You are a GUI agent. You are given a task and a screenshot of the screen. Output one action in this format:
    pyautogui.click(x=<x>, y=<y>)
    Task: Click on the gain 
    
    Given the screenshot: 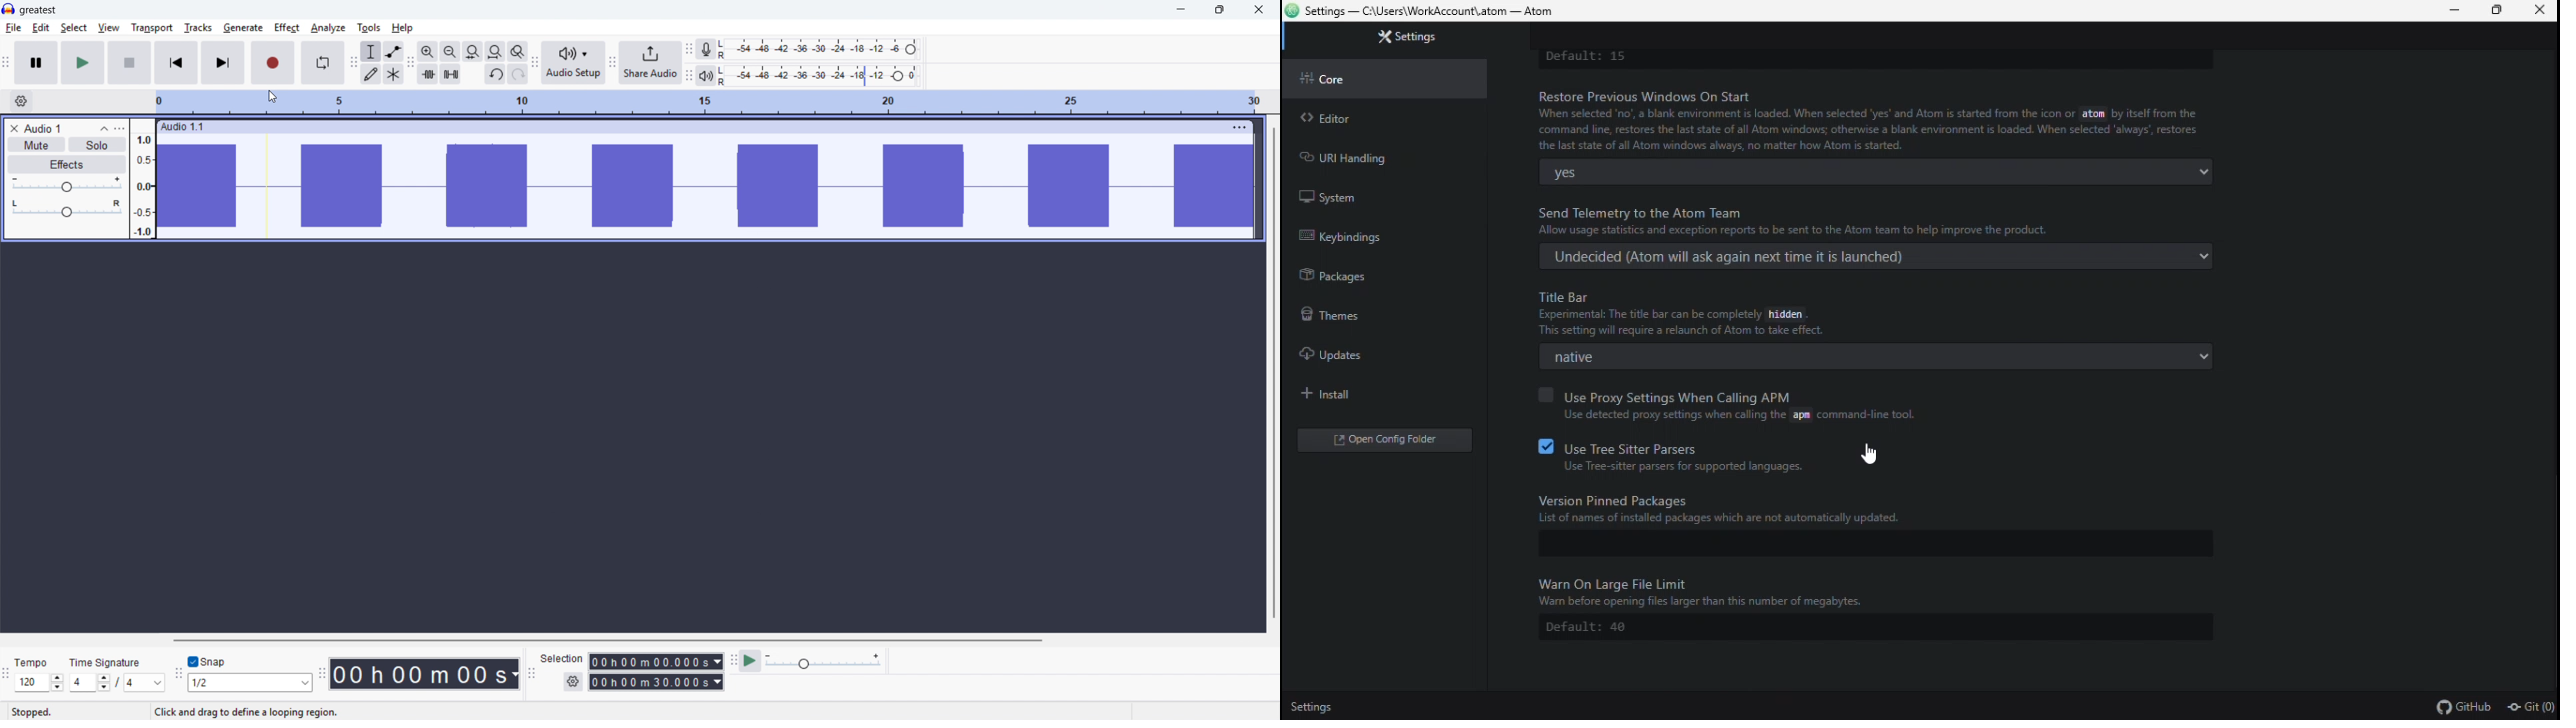 What is the action you would take?
    pyautogui.click(x=67, y=184)
    